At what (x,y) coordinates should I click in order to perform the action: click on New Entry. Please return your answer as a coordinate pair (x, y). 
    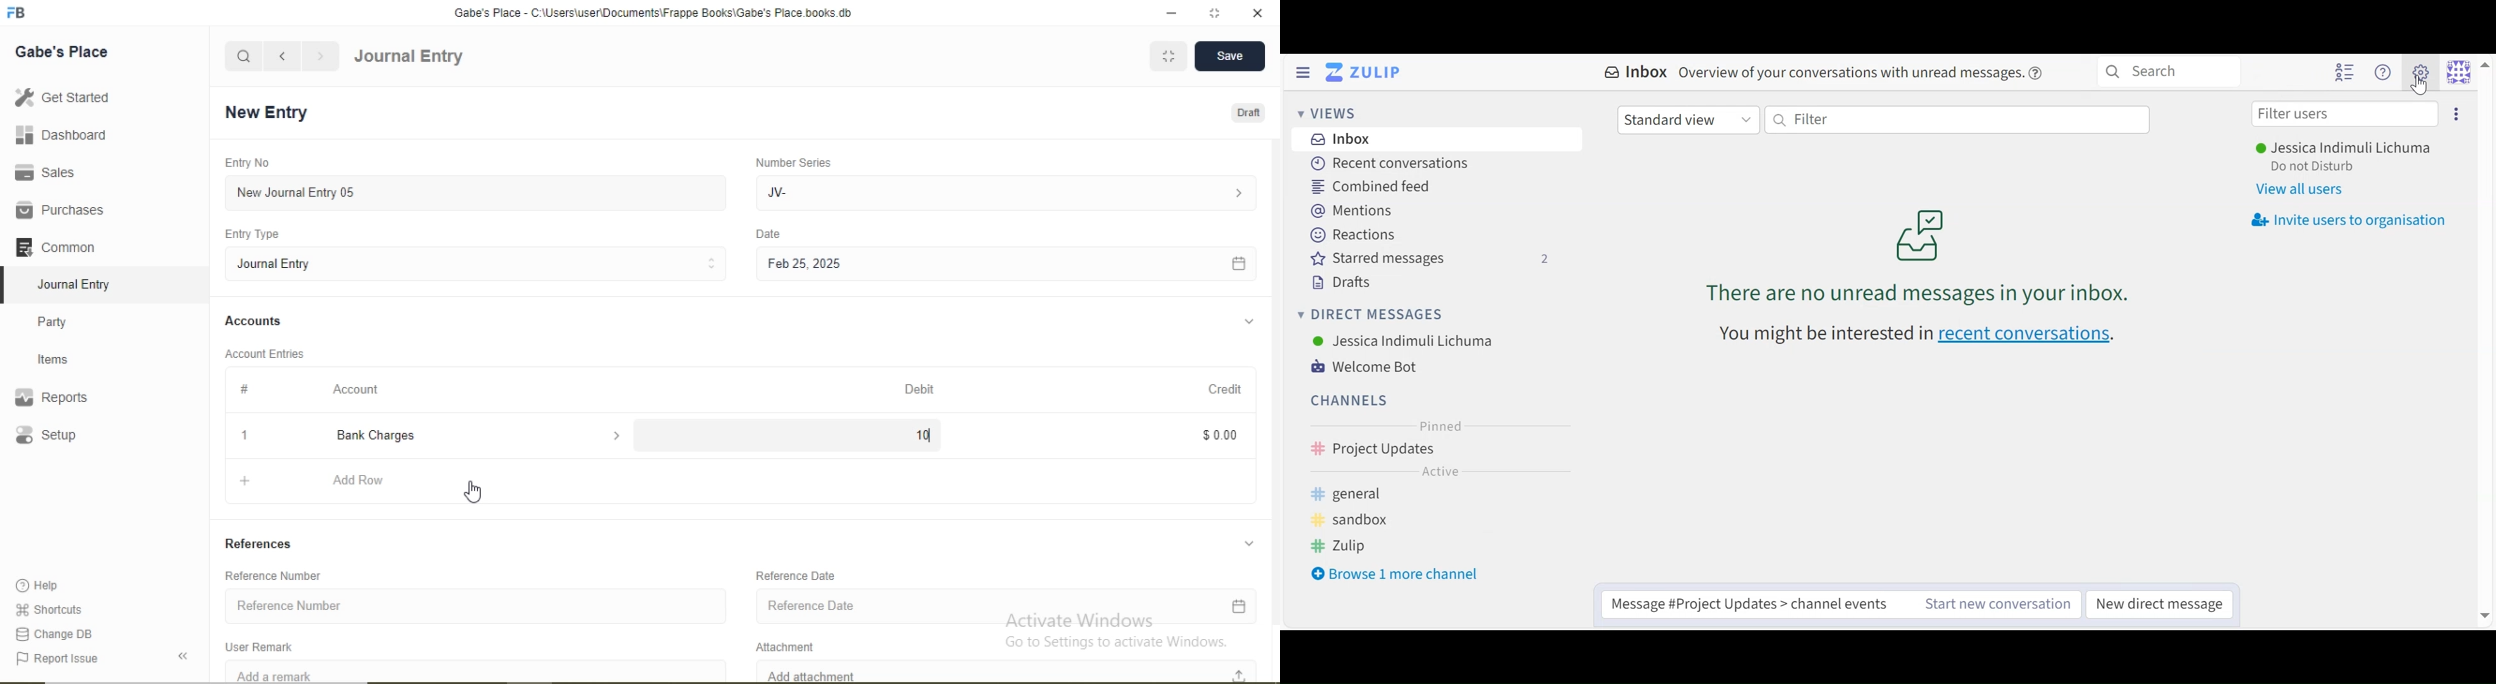
    Looking at the image, I should click on (272, 113).